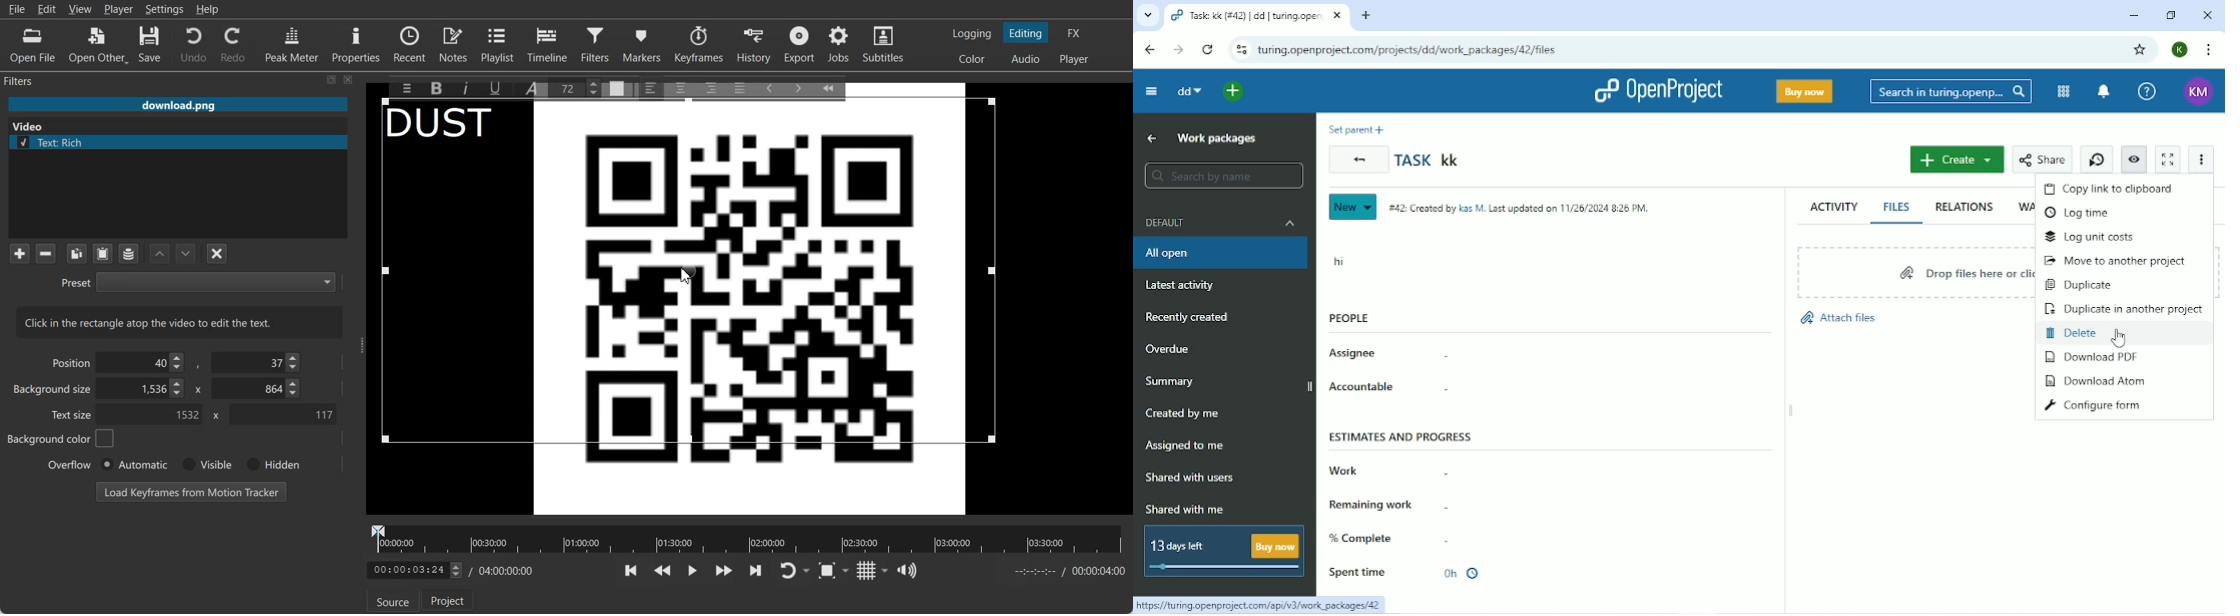  I want to click on , so click(1233, 91).